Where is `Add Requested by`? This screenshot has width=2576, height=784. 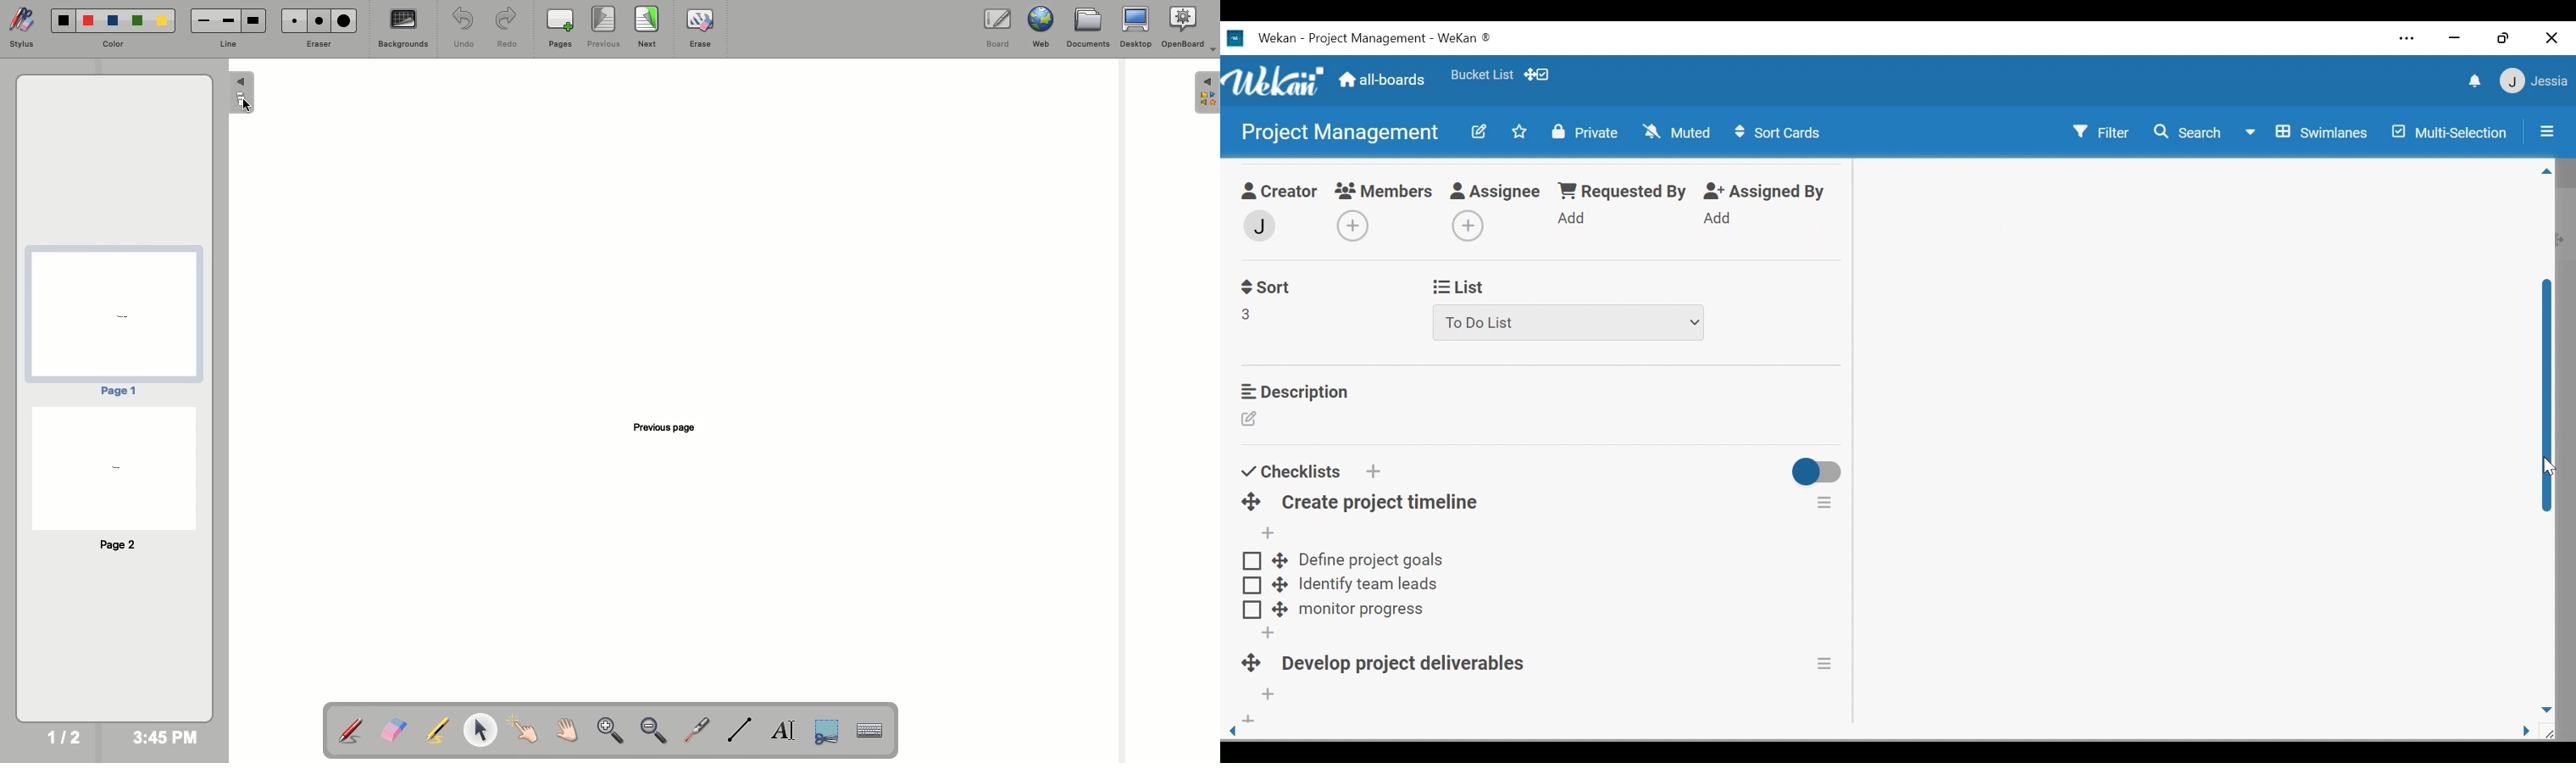 Add Requested by is located at coordinates (1573, 217).